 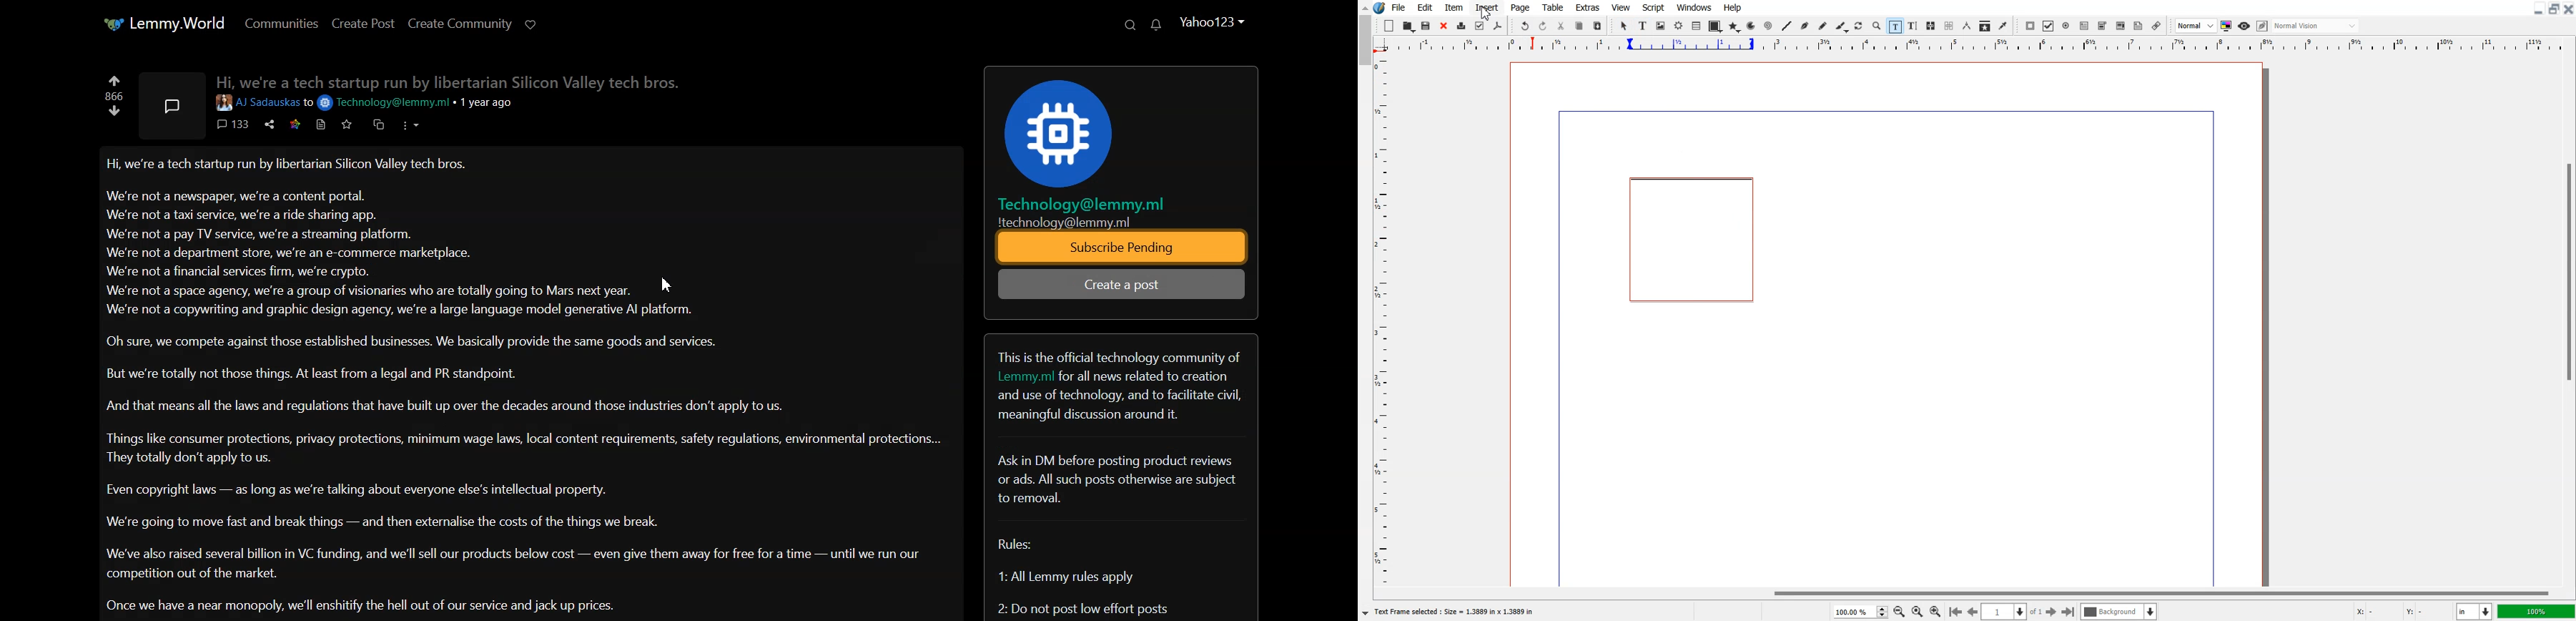 What do you see at coordinates (1895, 26) in the screenshot?
I see `Edit content of frame` at bounding box center [1895, 26].